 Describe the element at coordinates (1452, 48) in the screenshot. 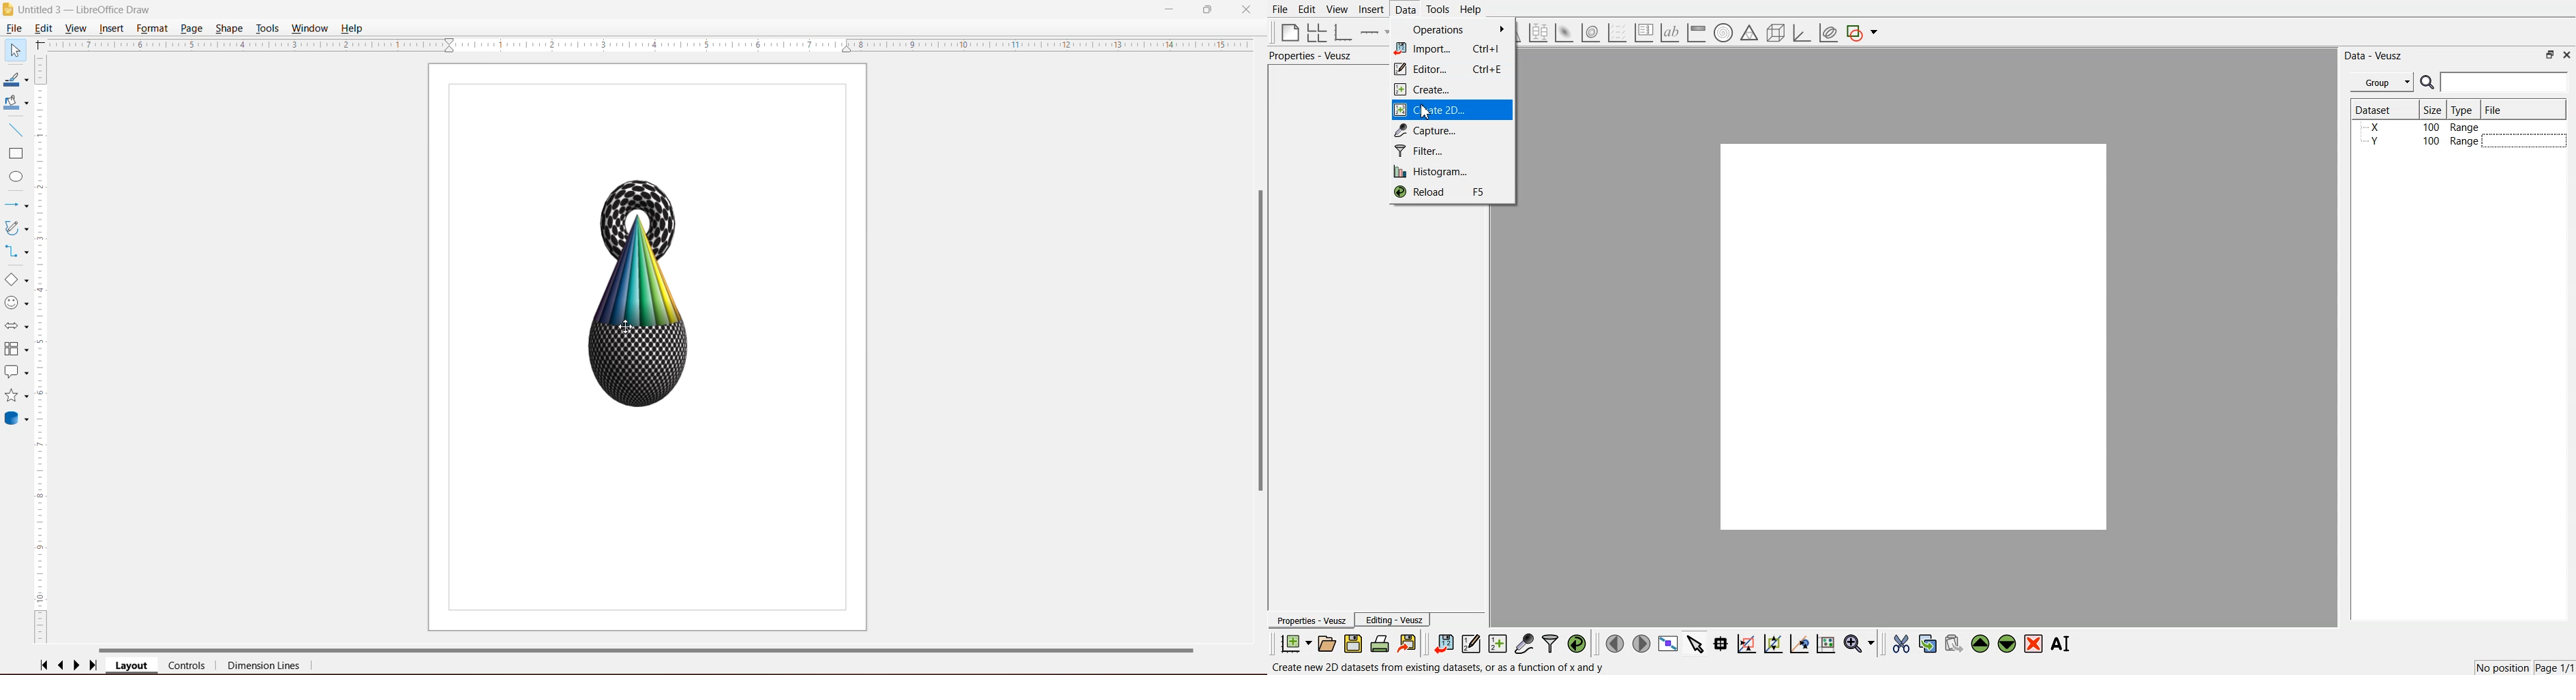

I see `Import` at that location.